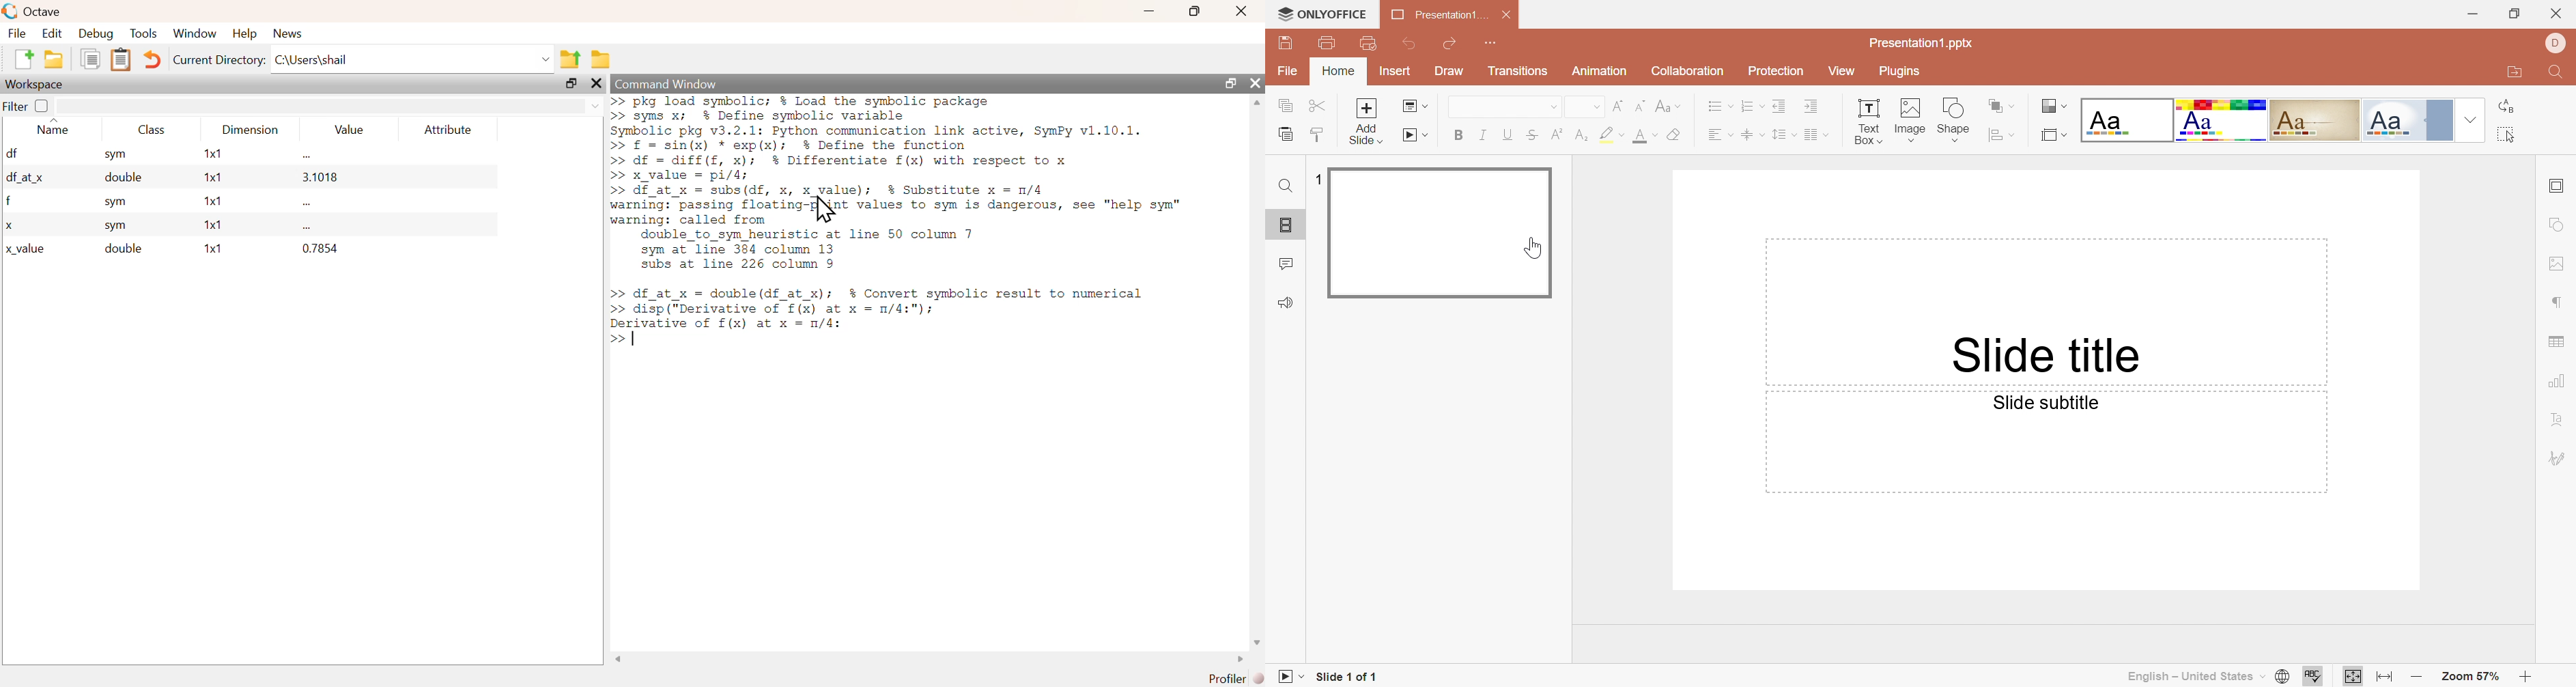 This screenshot has height=700, width=2576. What do you see at coordinates (2470, 14) in the screenshot?
I see `Minimize` at bounding box center [2470, 14].